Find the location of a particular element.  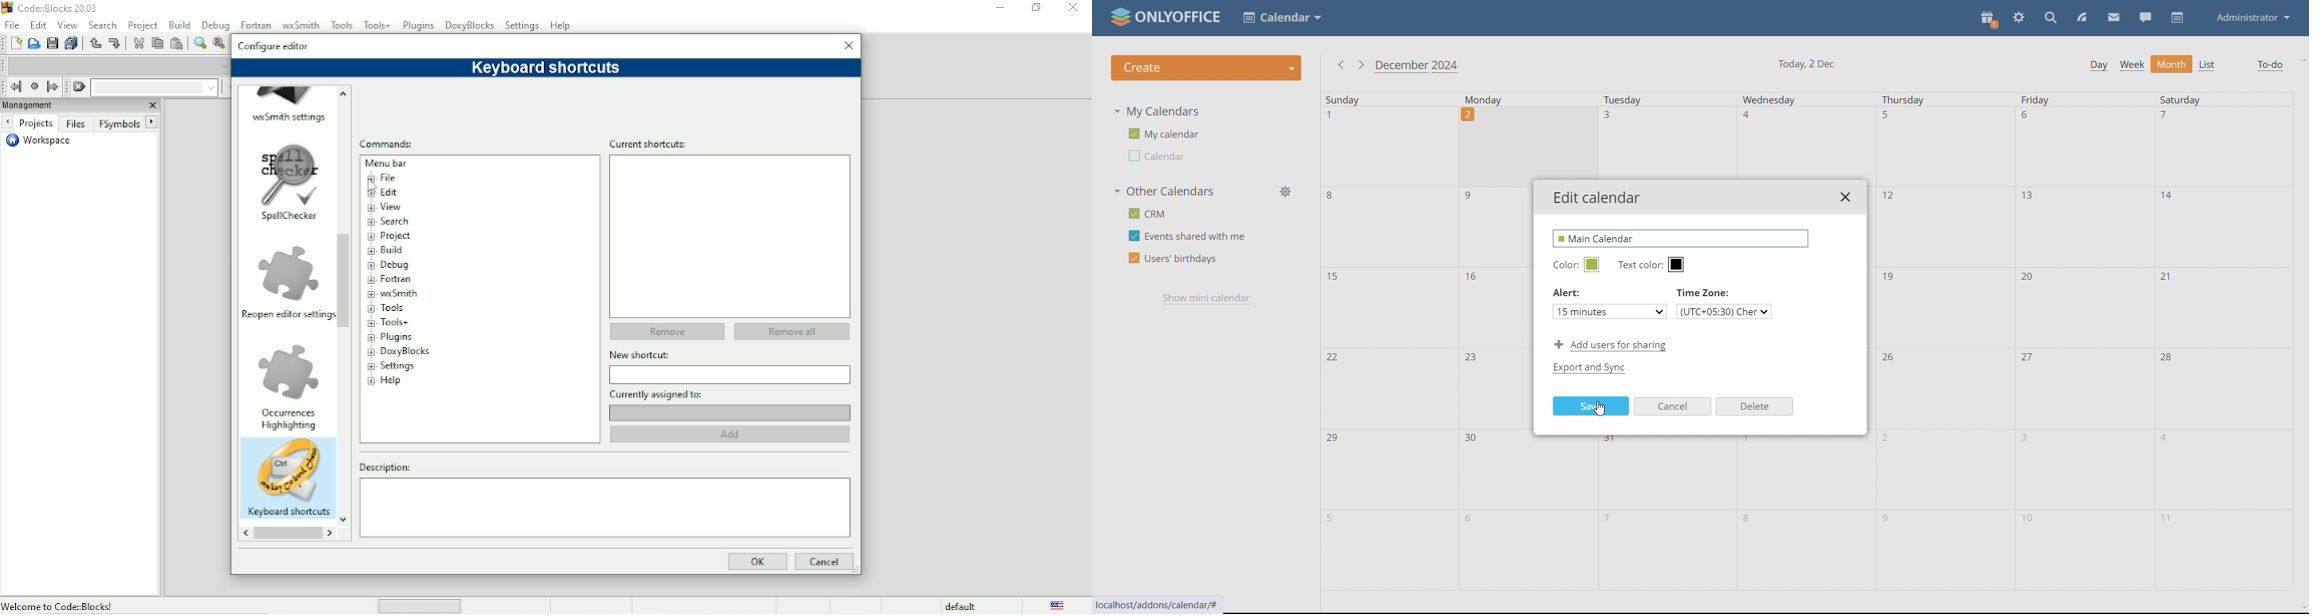

add users for sharing is located at coordinates (1611, 346).